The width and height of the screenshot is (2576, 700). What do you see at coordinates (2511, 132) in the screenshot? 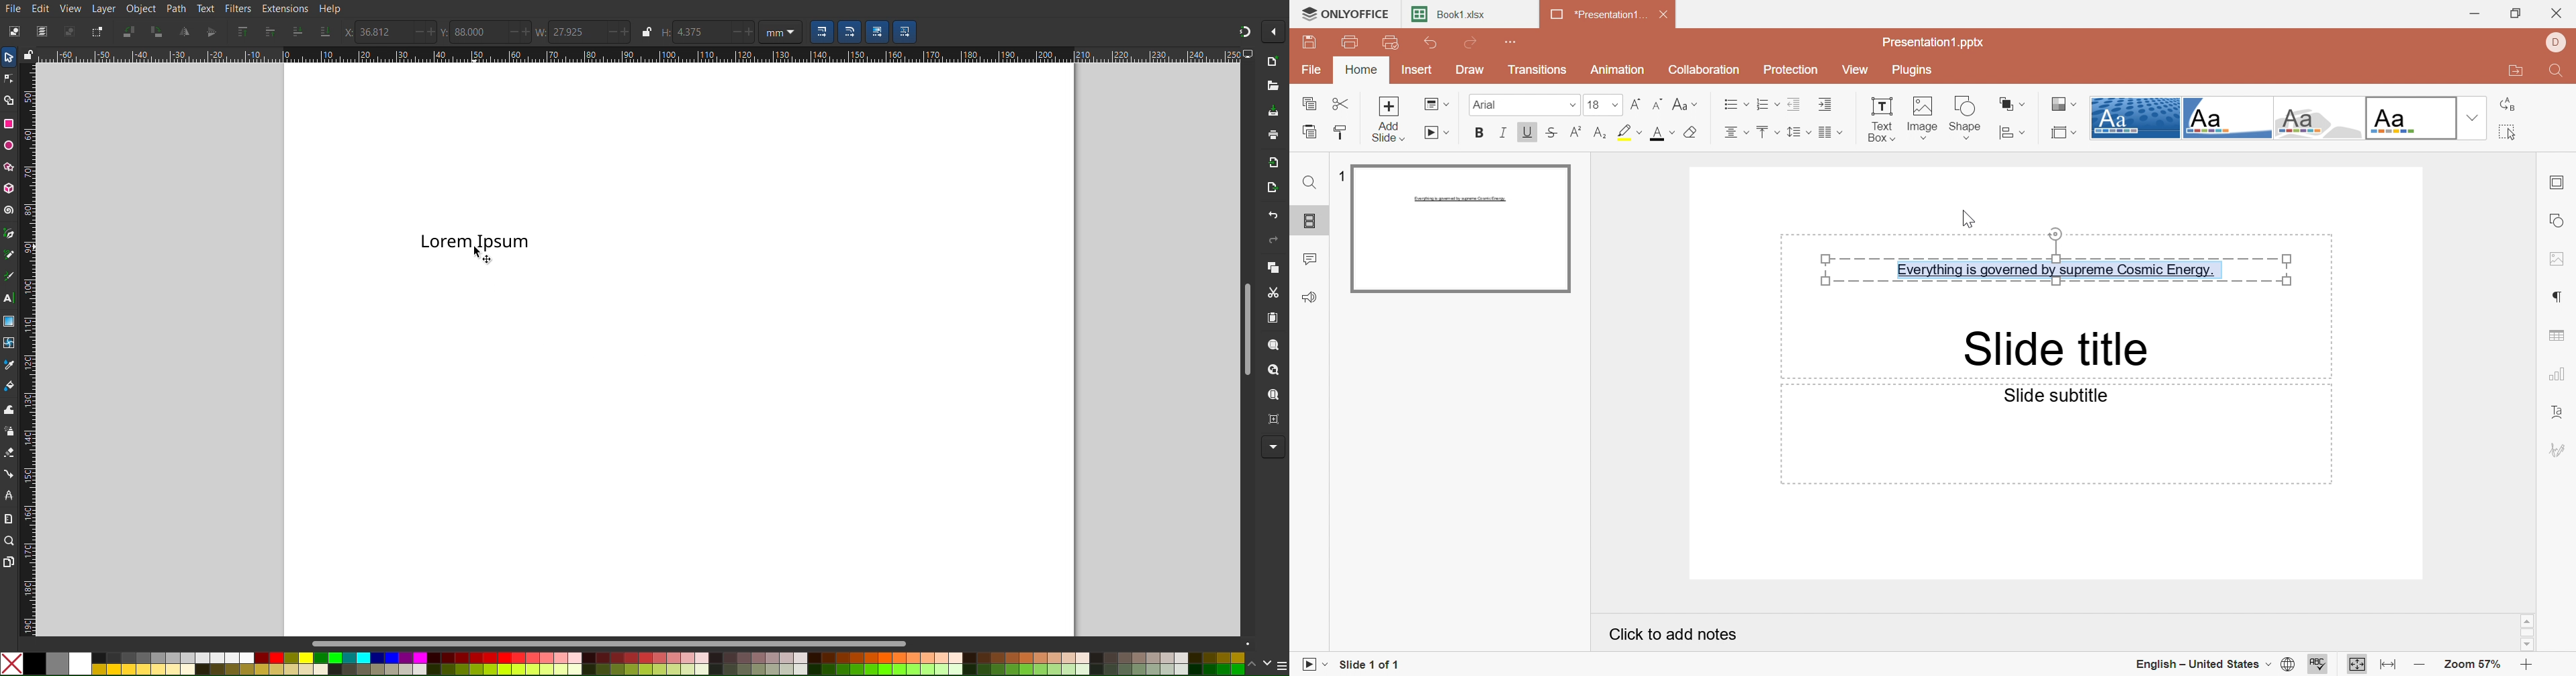
I see `Select all` at bounding box center [2511, 132].